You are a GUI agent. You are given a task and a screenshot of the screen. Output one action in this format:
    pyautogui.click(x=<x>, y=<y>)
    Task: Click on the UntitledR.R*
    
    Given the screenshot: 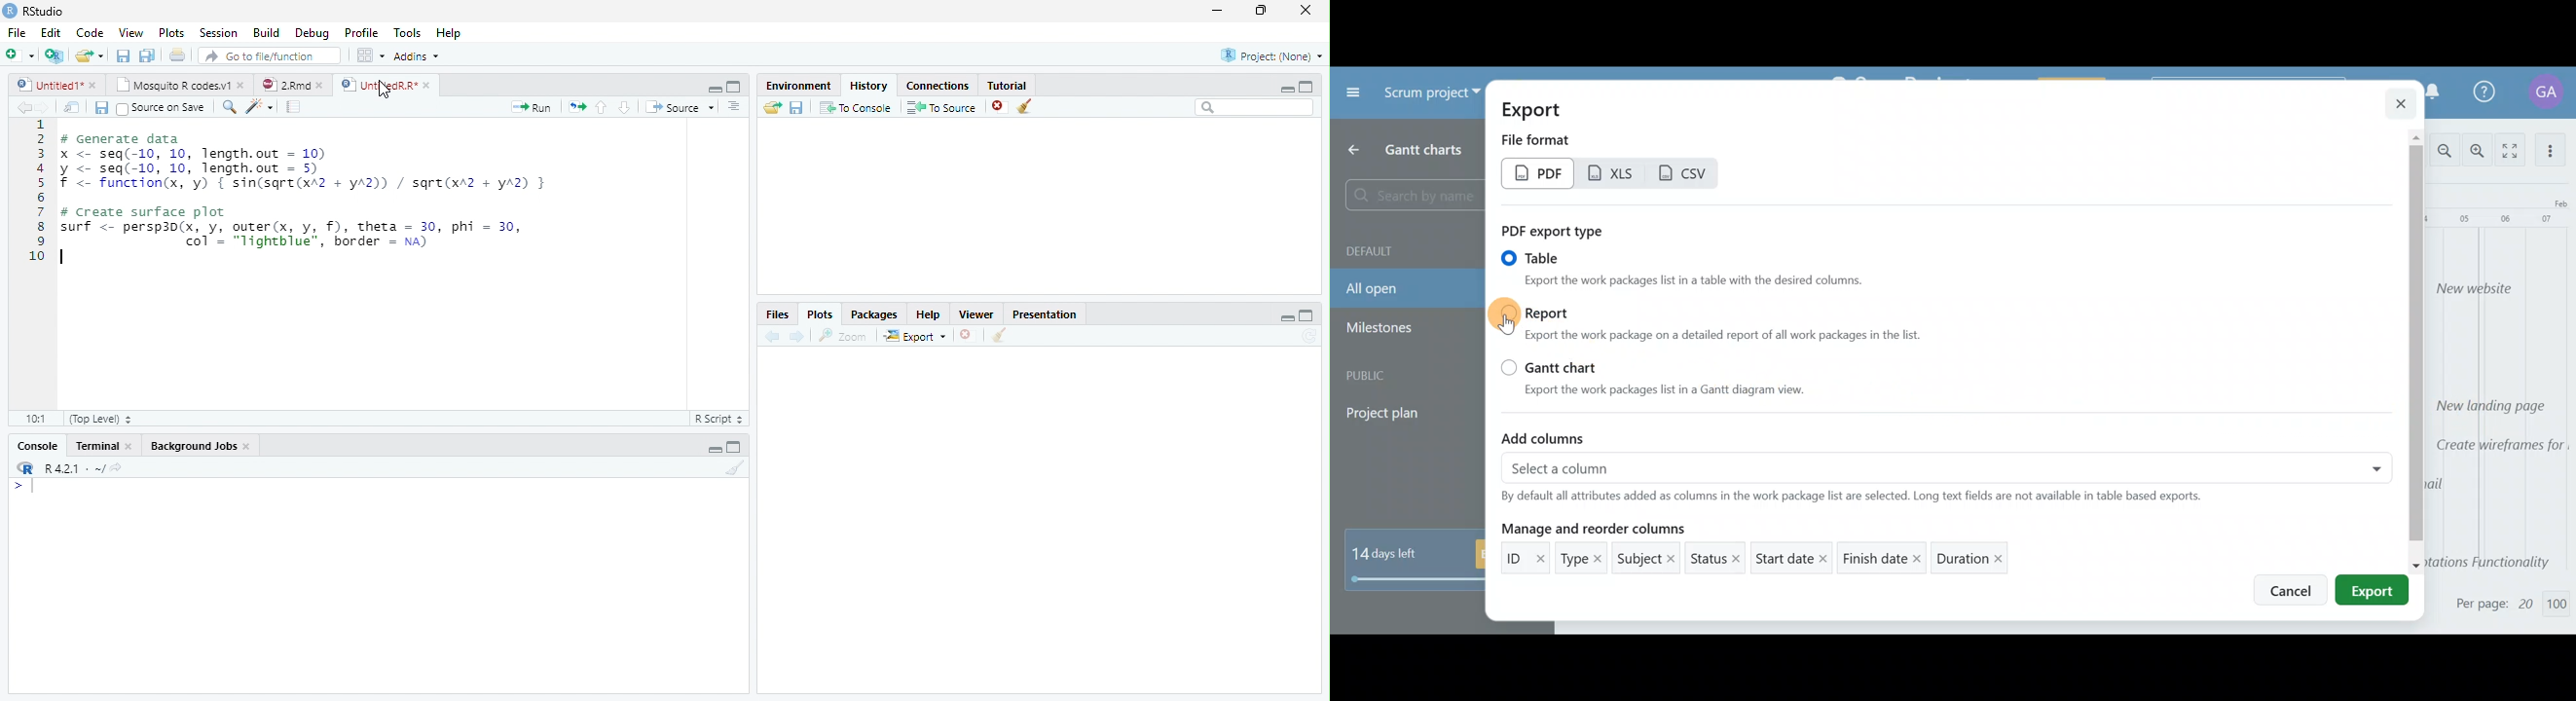 What is the action you would take?
    pyautogui.click(x=377, y=85)
    